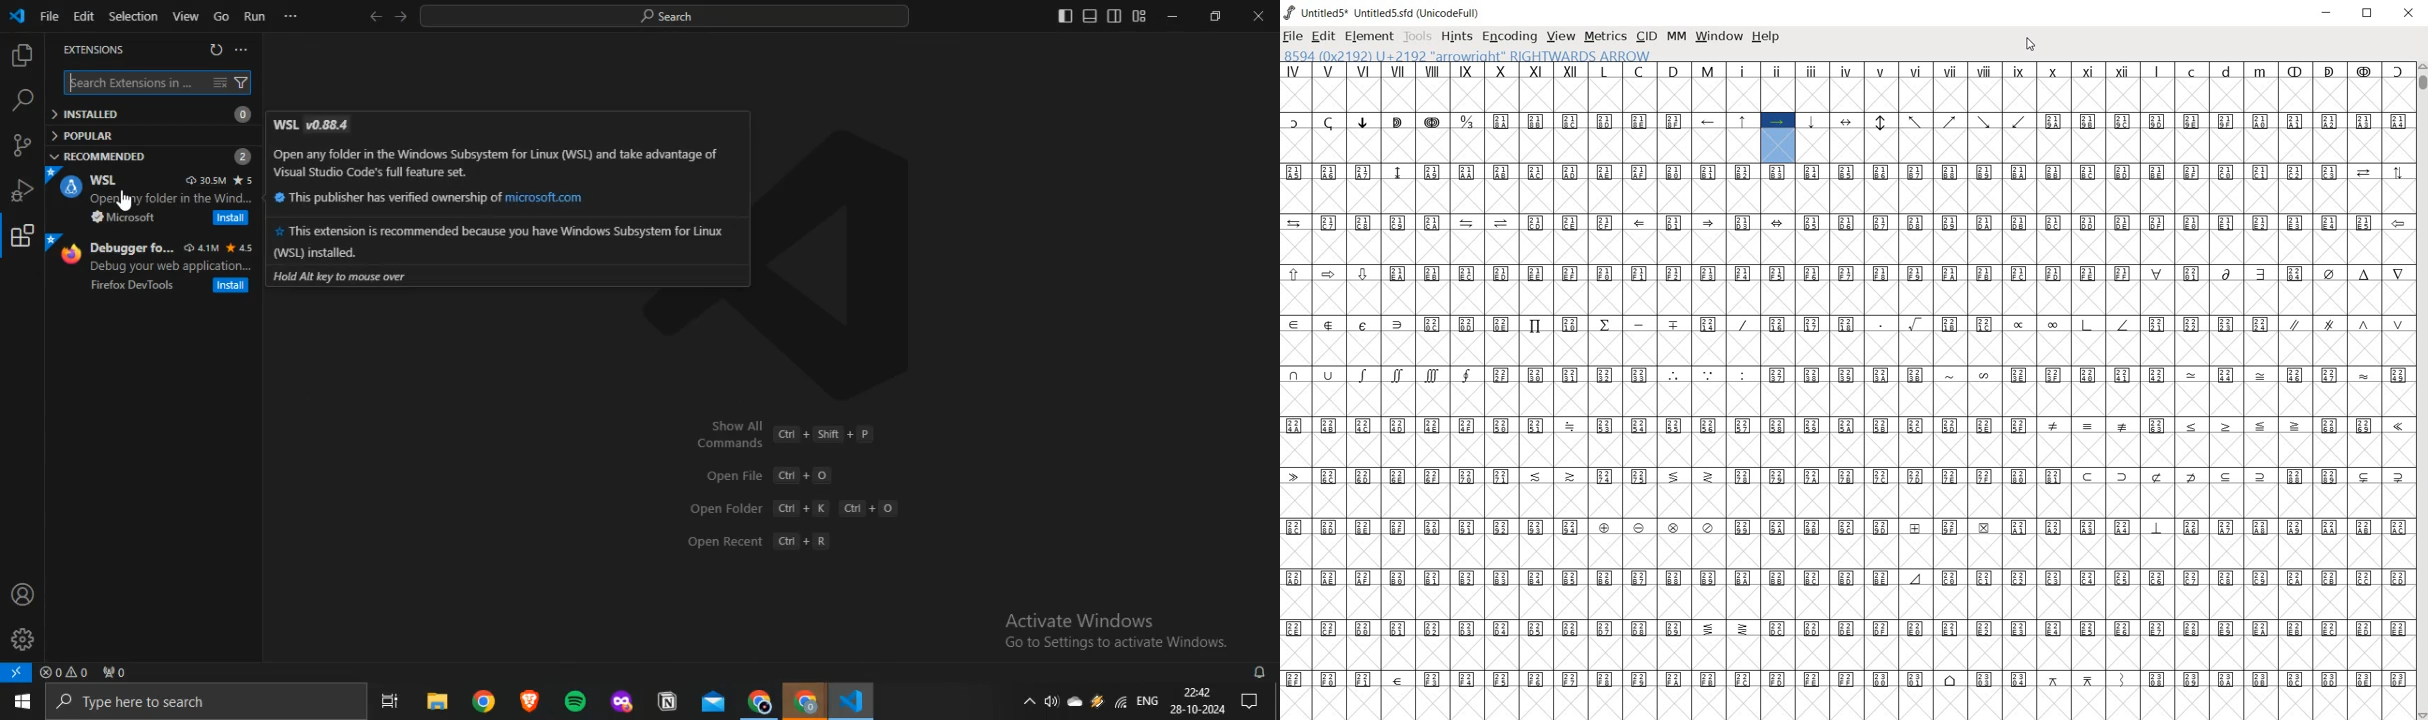  I want to click on search, so click(664, 16).